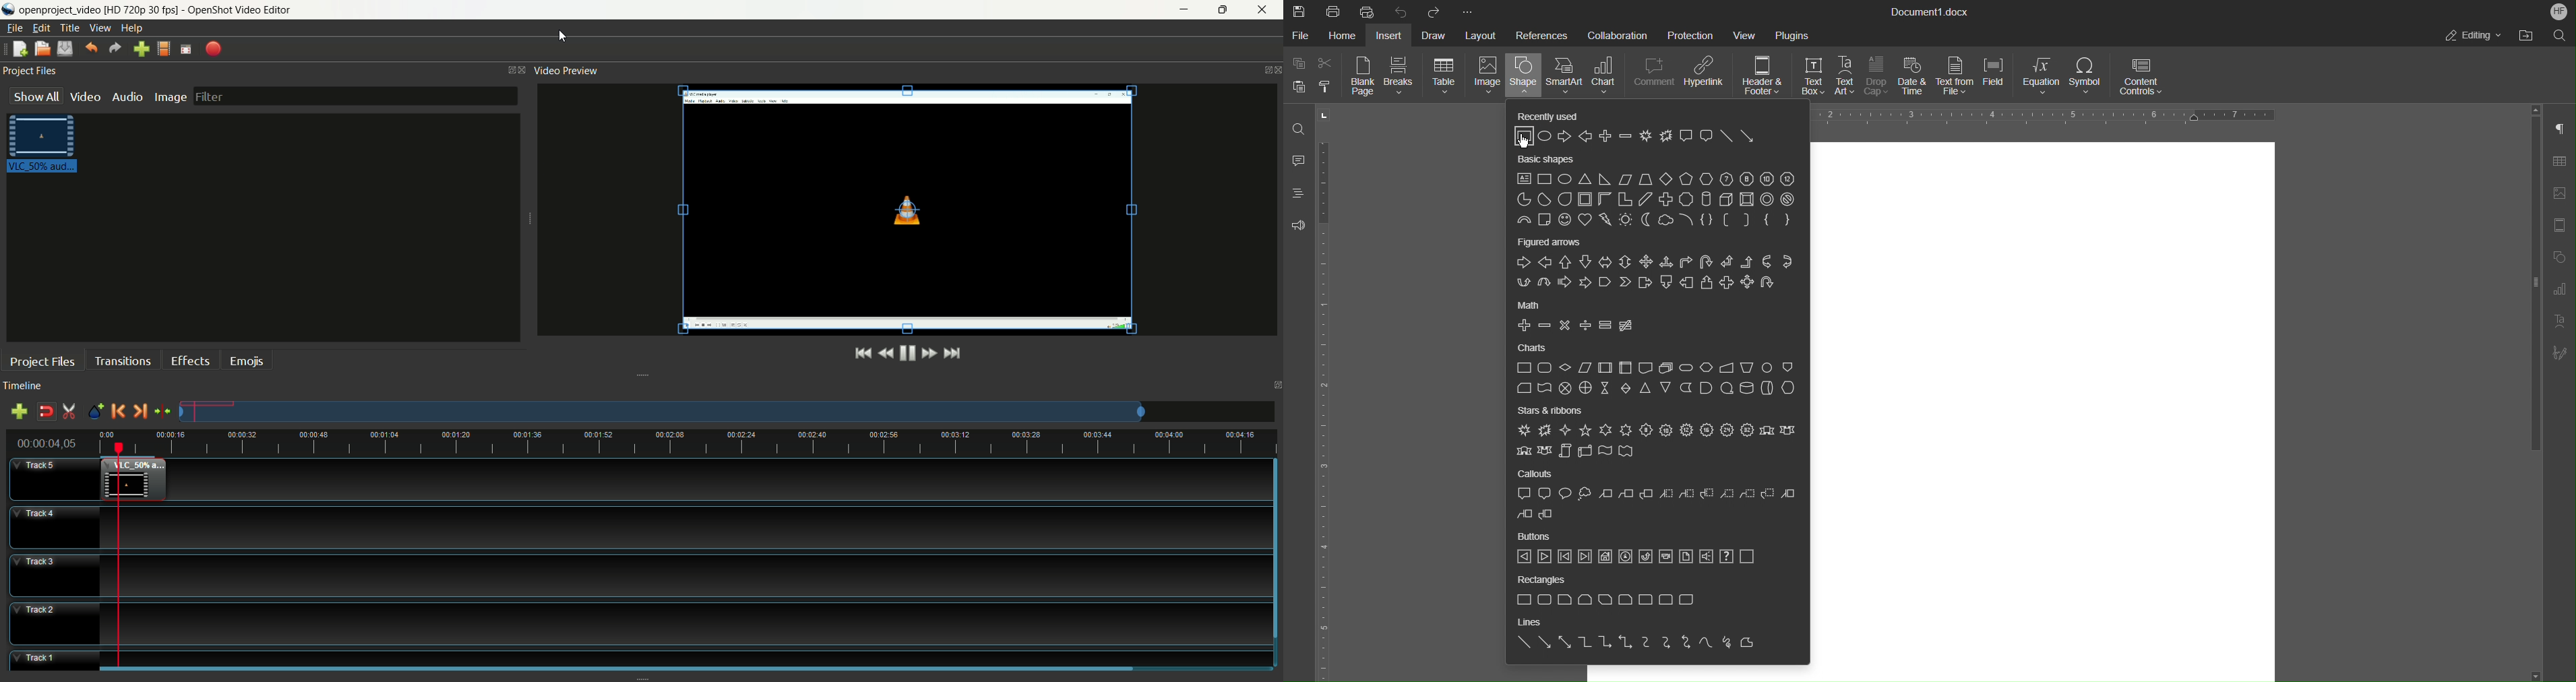 This screenshot has width=2576, height=700. What do you see at coordinates (54, 527) in the screenshot?
I see `track4` at bounding box center [54, 527].